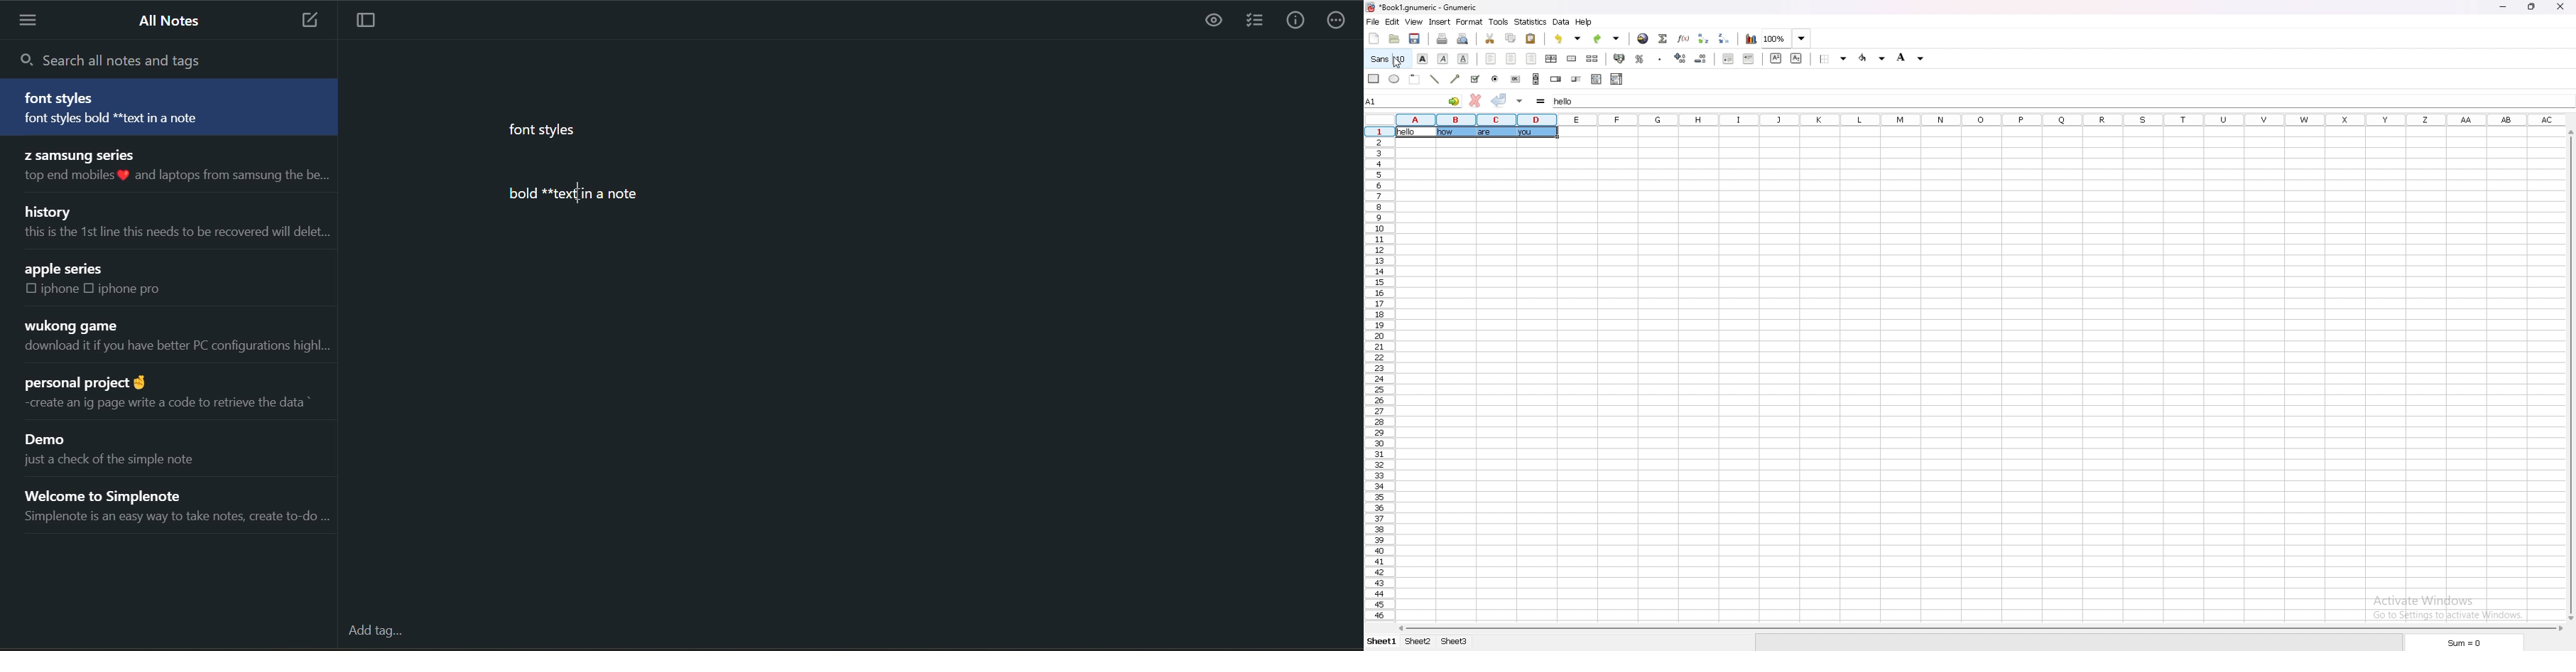 The width and height of the screenshot is (2576, 672). What do you see at coordinates (1520, 100) in the screenshot?
I see `accept changes in all cells` at bounding box center [1520, 100].